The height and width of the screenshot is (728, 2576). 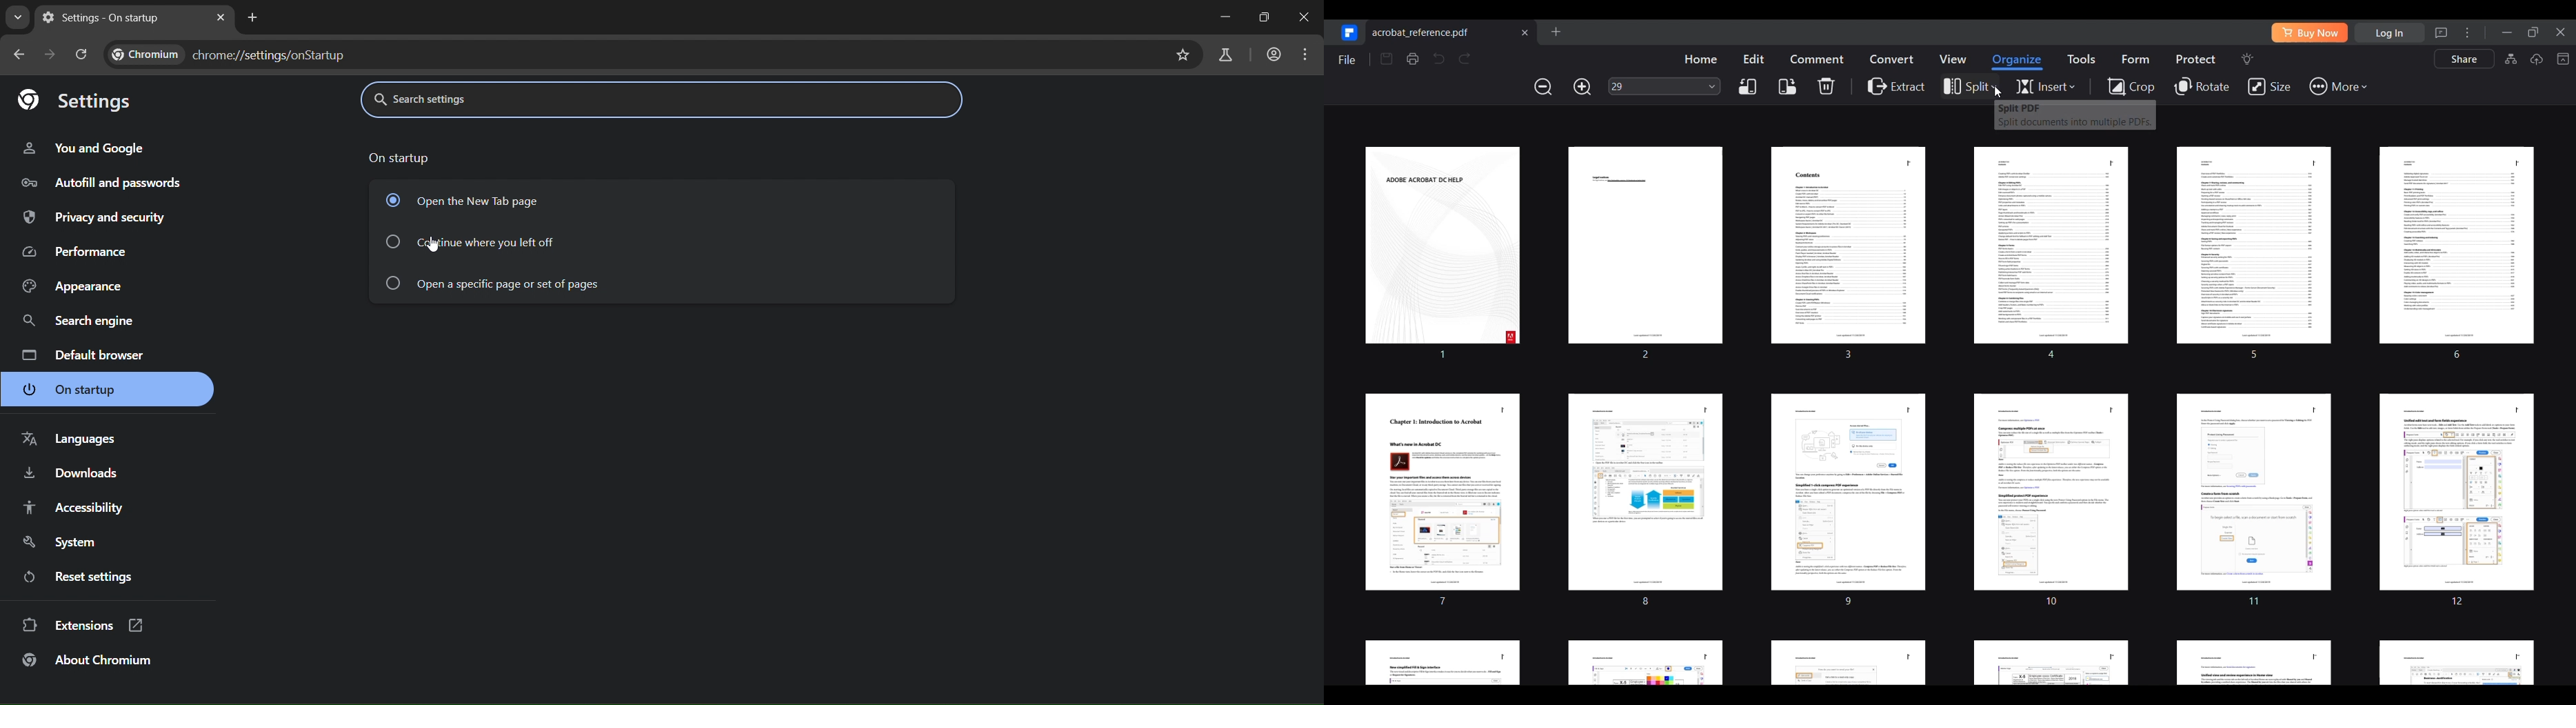 I want to click on go back 1 page, so click(x=20, y=54).